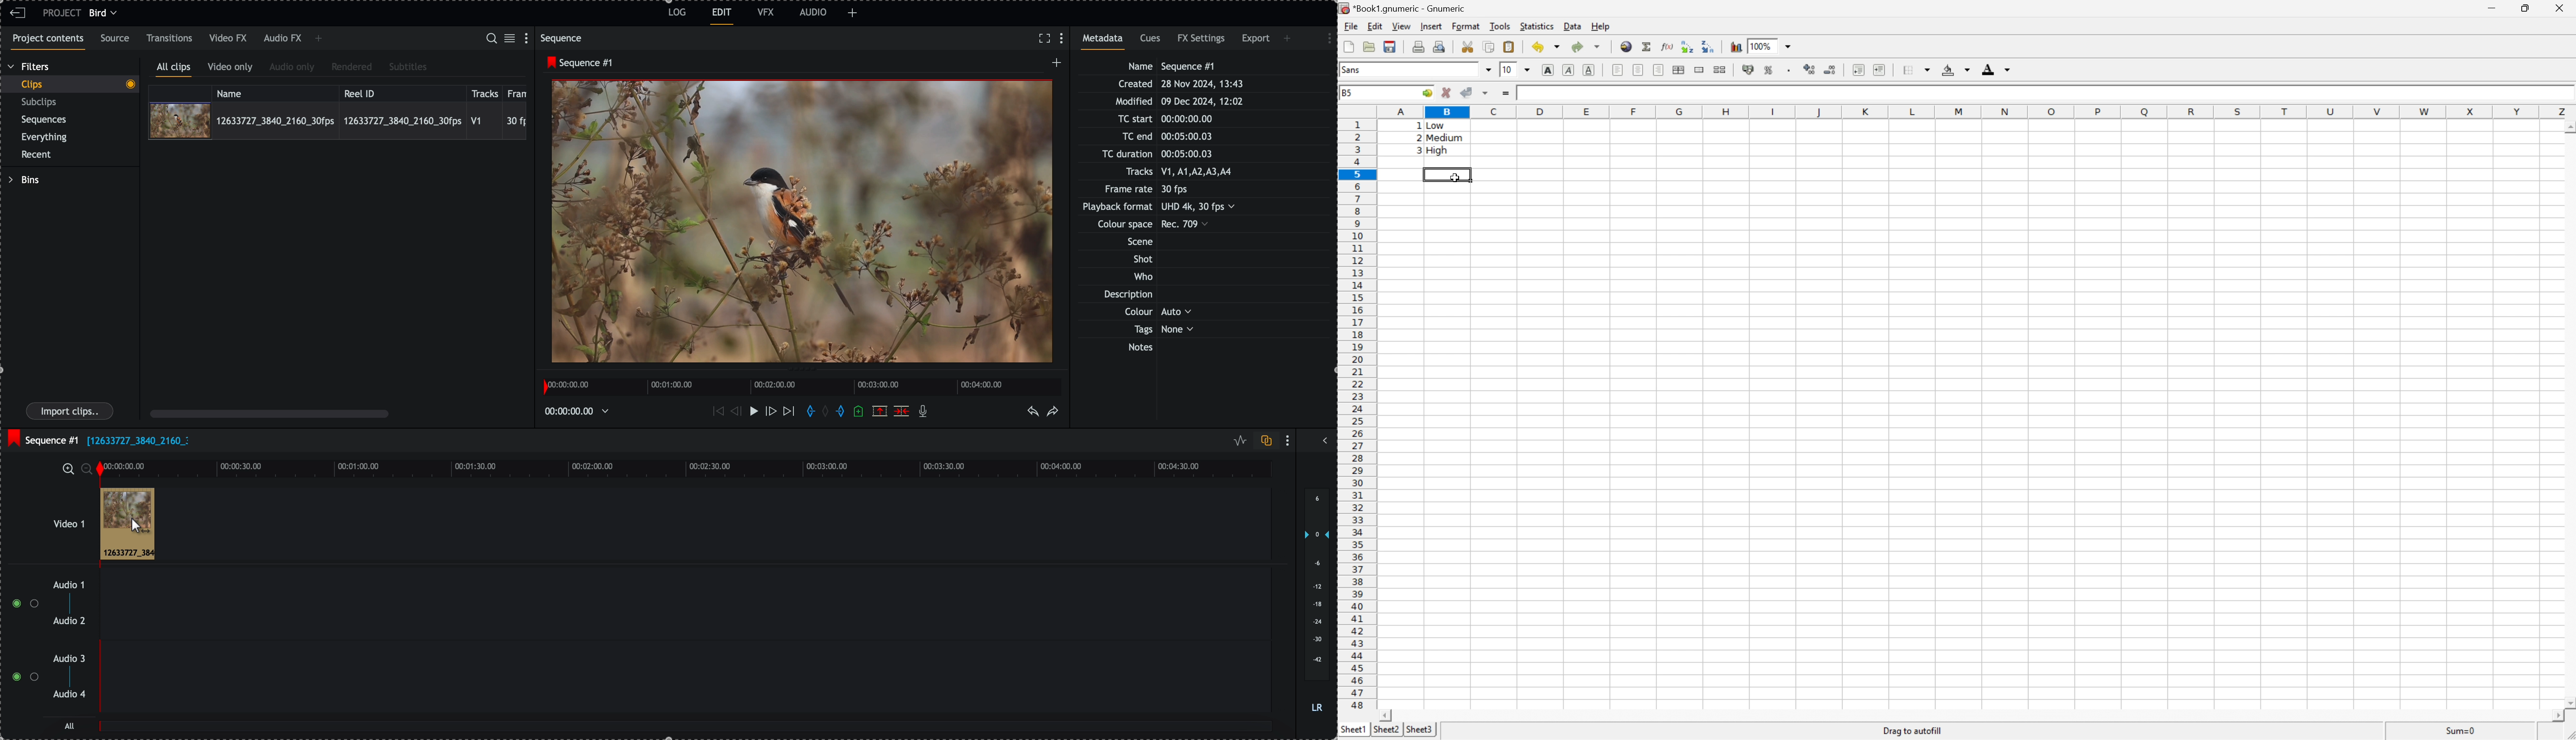  Describe the element at coordinates (1445, 139) in the screenshot. I see `Medium` at that location.